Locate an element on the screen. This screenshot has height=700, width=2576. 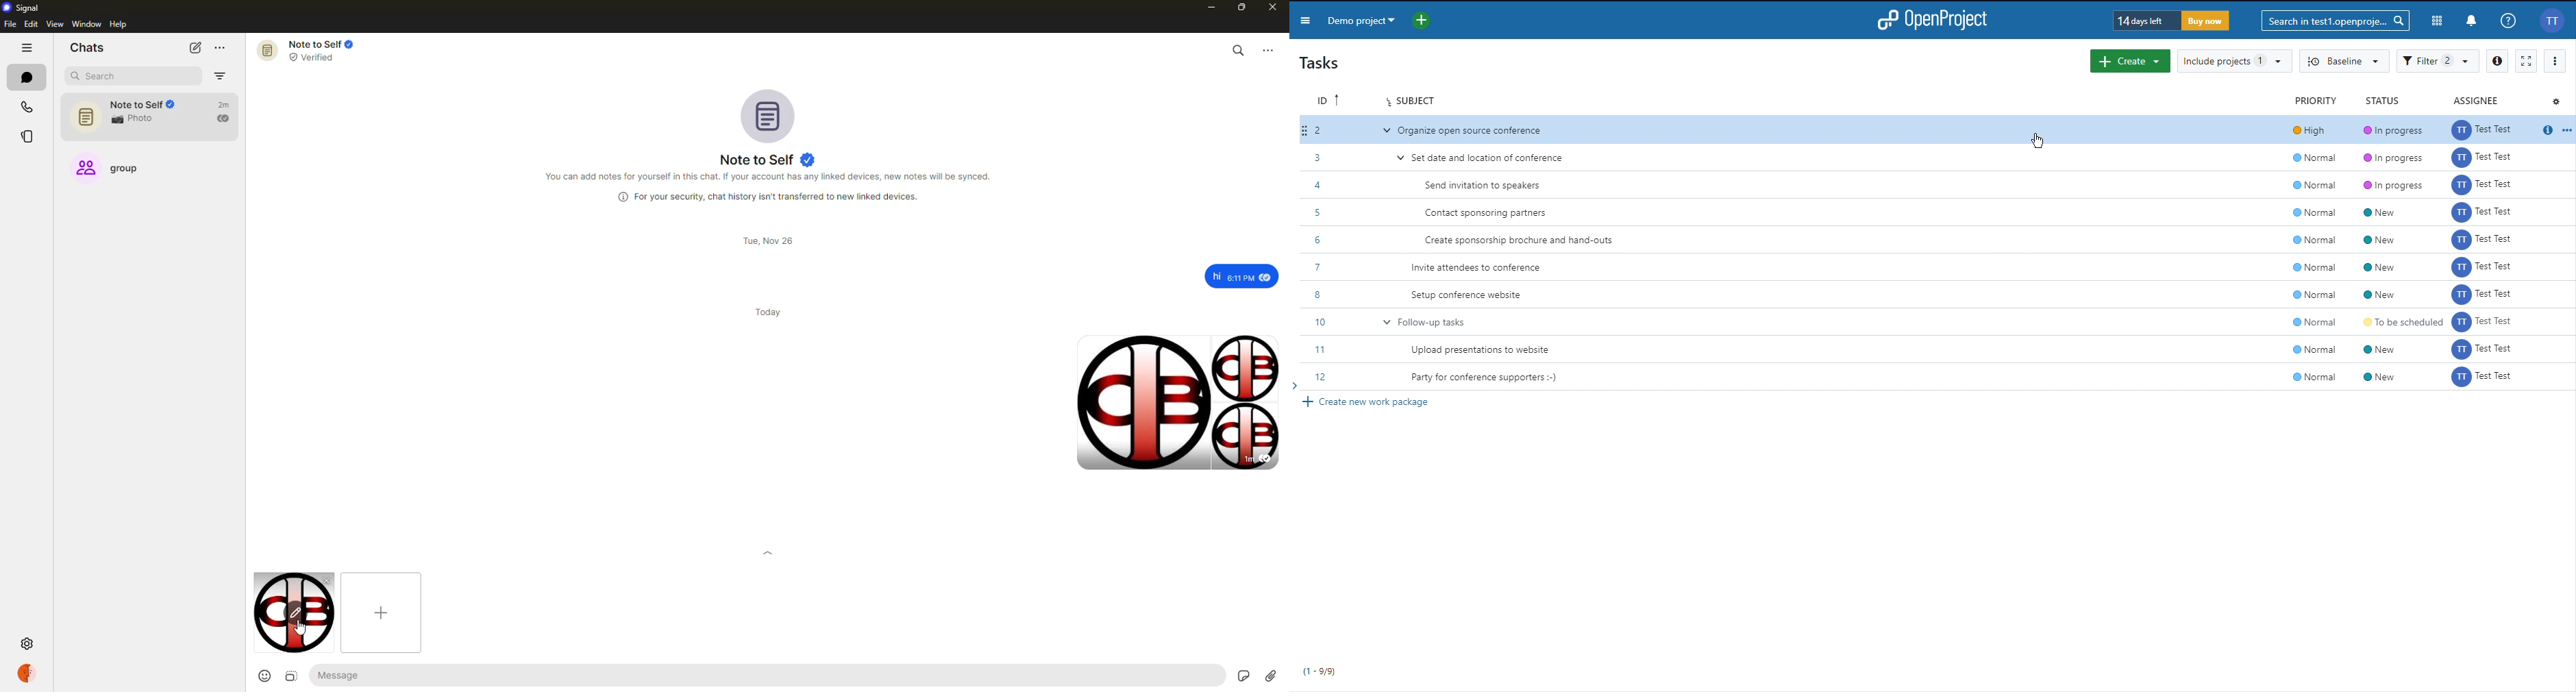
more is located at coordinates (1271, 51).